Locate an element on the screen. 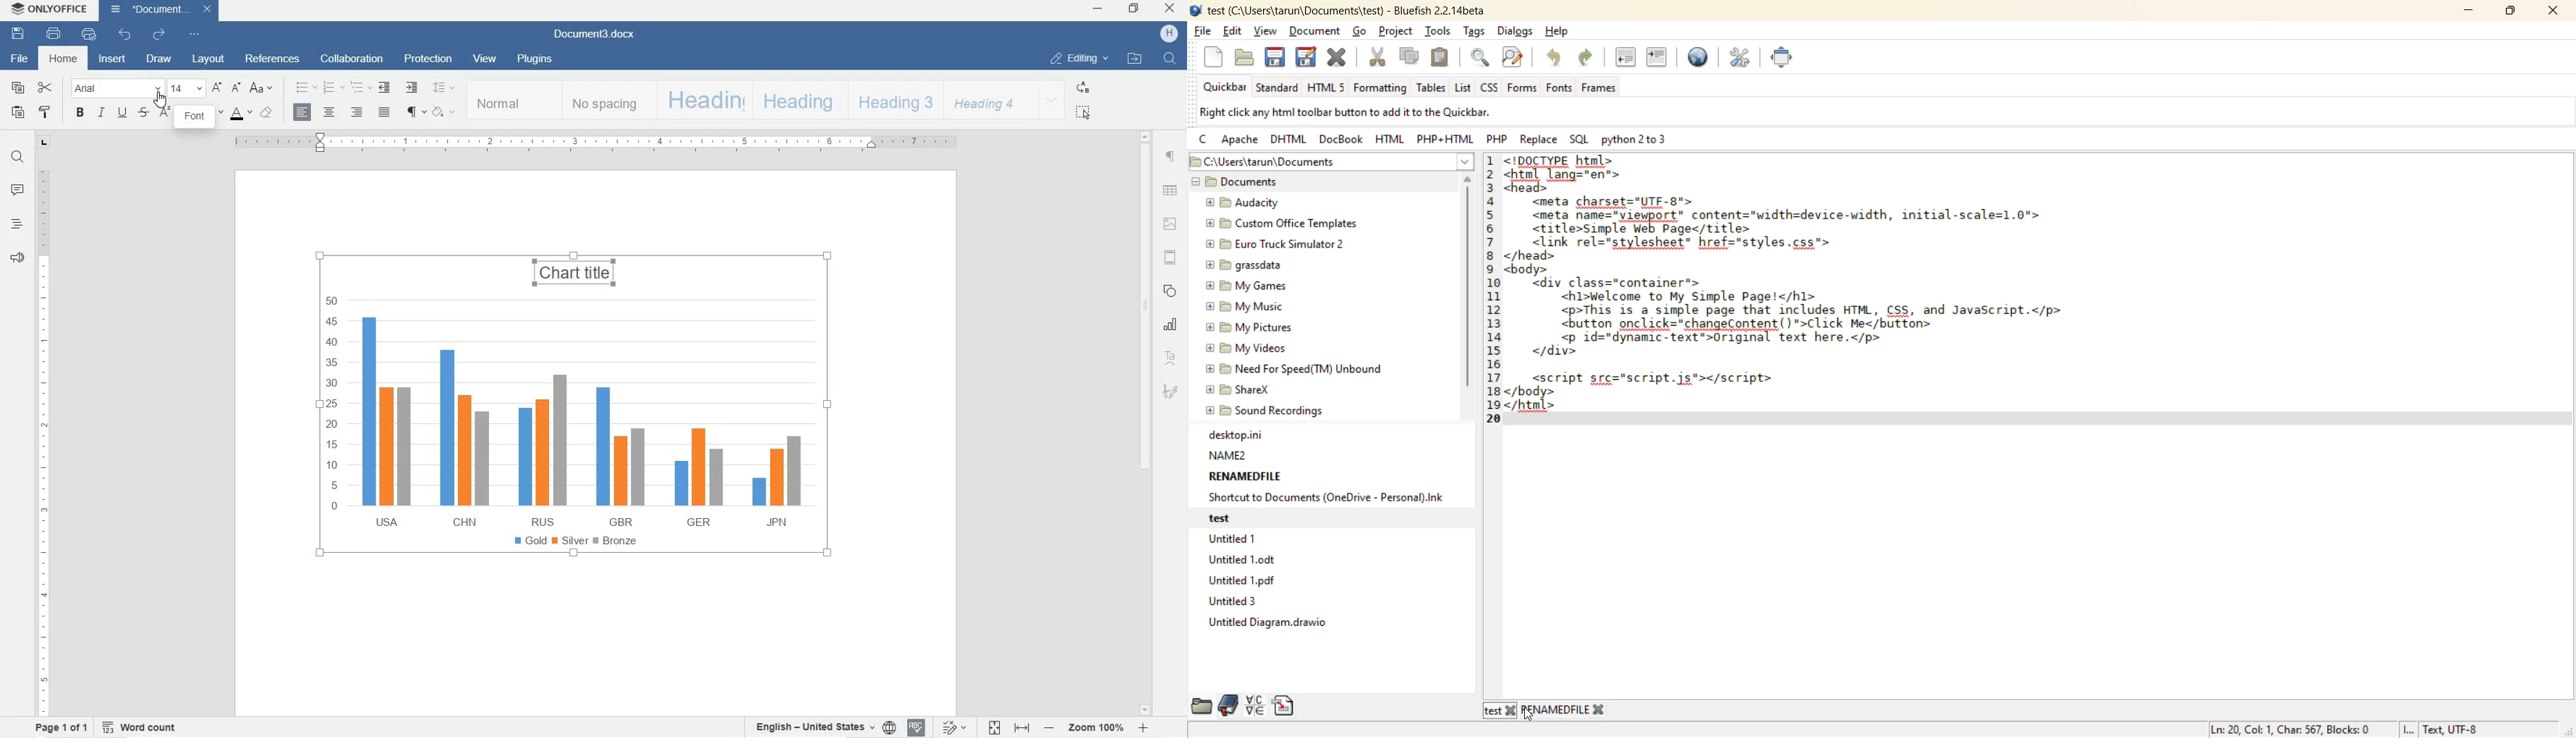 Image resolution: width=2576 pixels, height=756 pixels. CUSTOMIZE QUICK ACCESS TOOLBAR is located at coordinates (193, 34).